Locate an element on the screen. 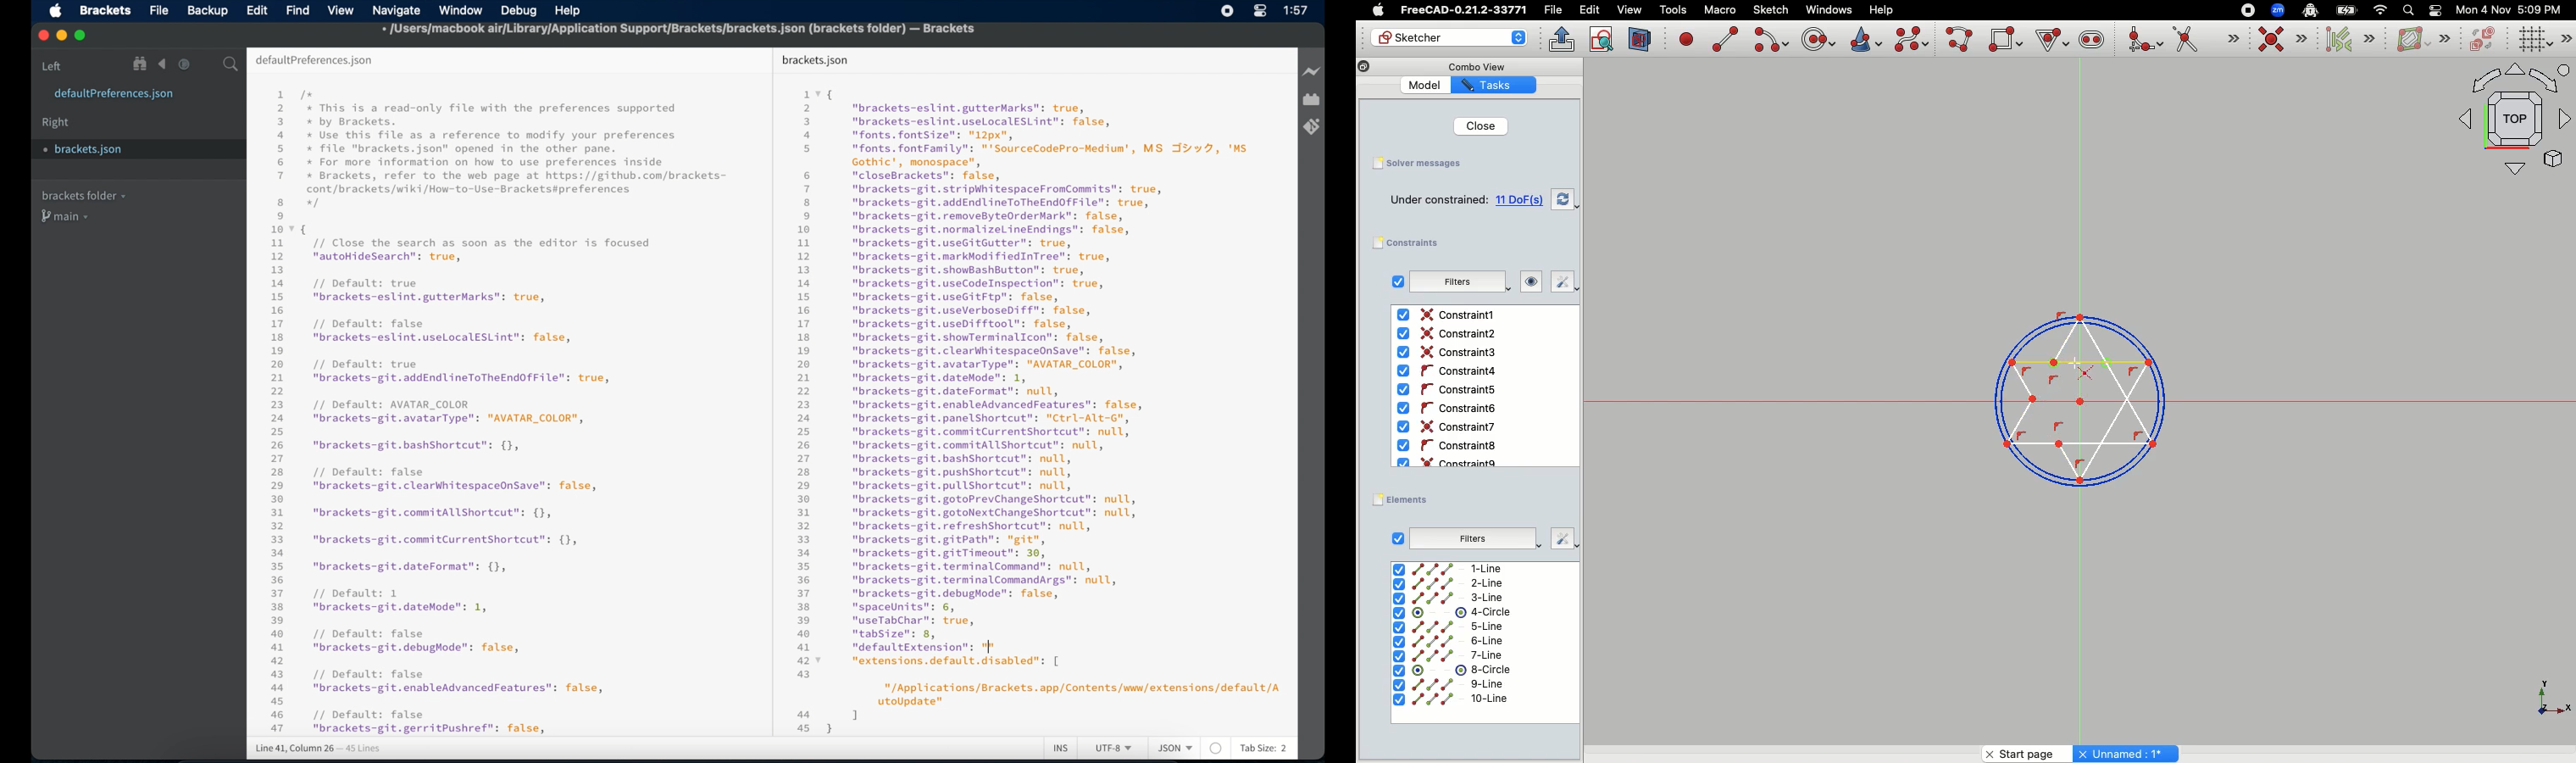 Image resolution: width=2576 pixels, height=784 pixels. right is located at coordinates (56, 123).